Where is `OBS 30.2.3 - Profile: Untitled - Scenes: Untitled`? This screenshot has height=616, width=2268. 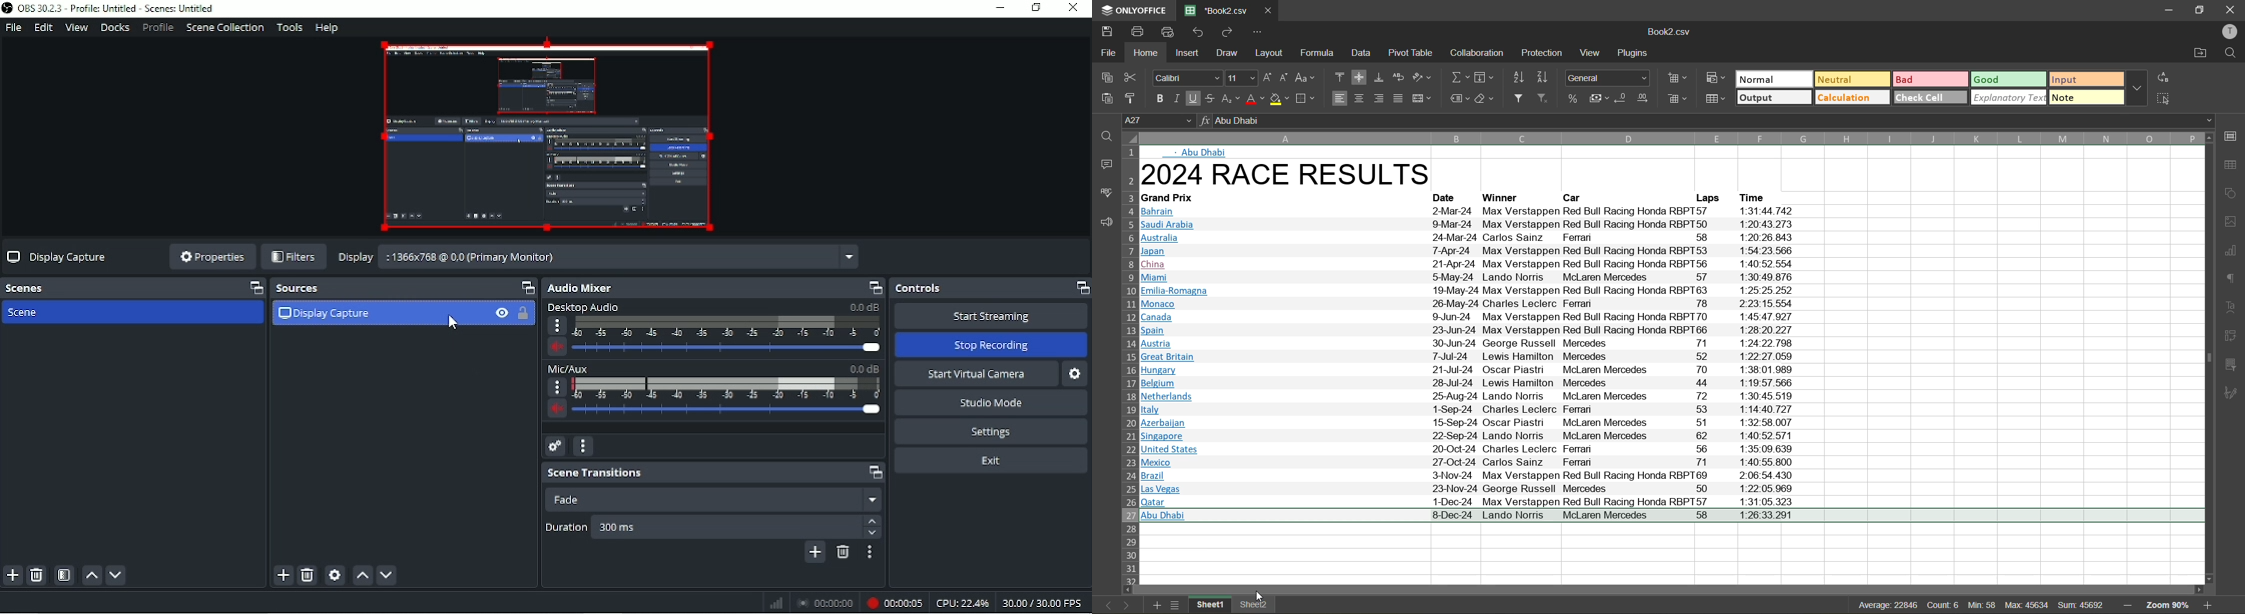 OBS 30.2.3 - Profile: Untitled - Scenes: Untitled is located at coordinates (137, 9).